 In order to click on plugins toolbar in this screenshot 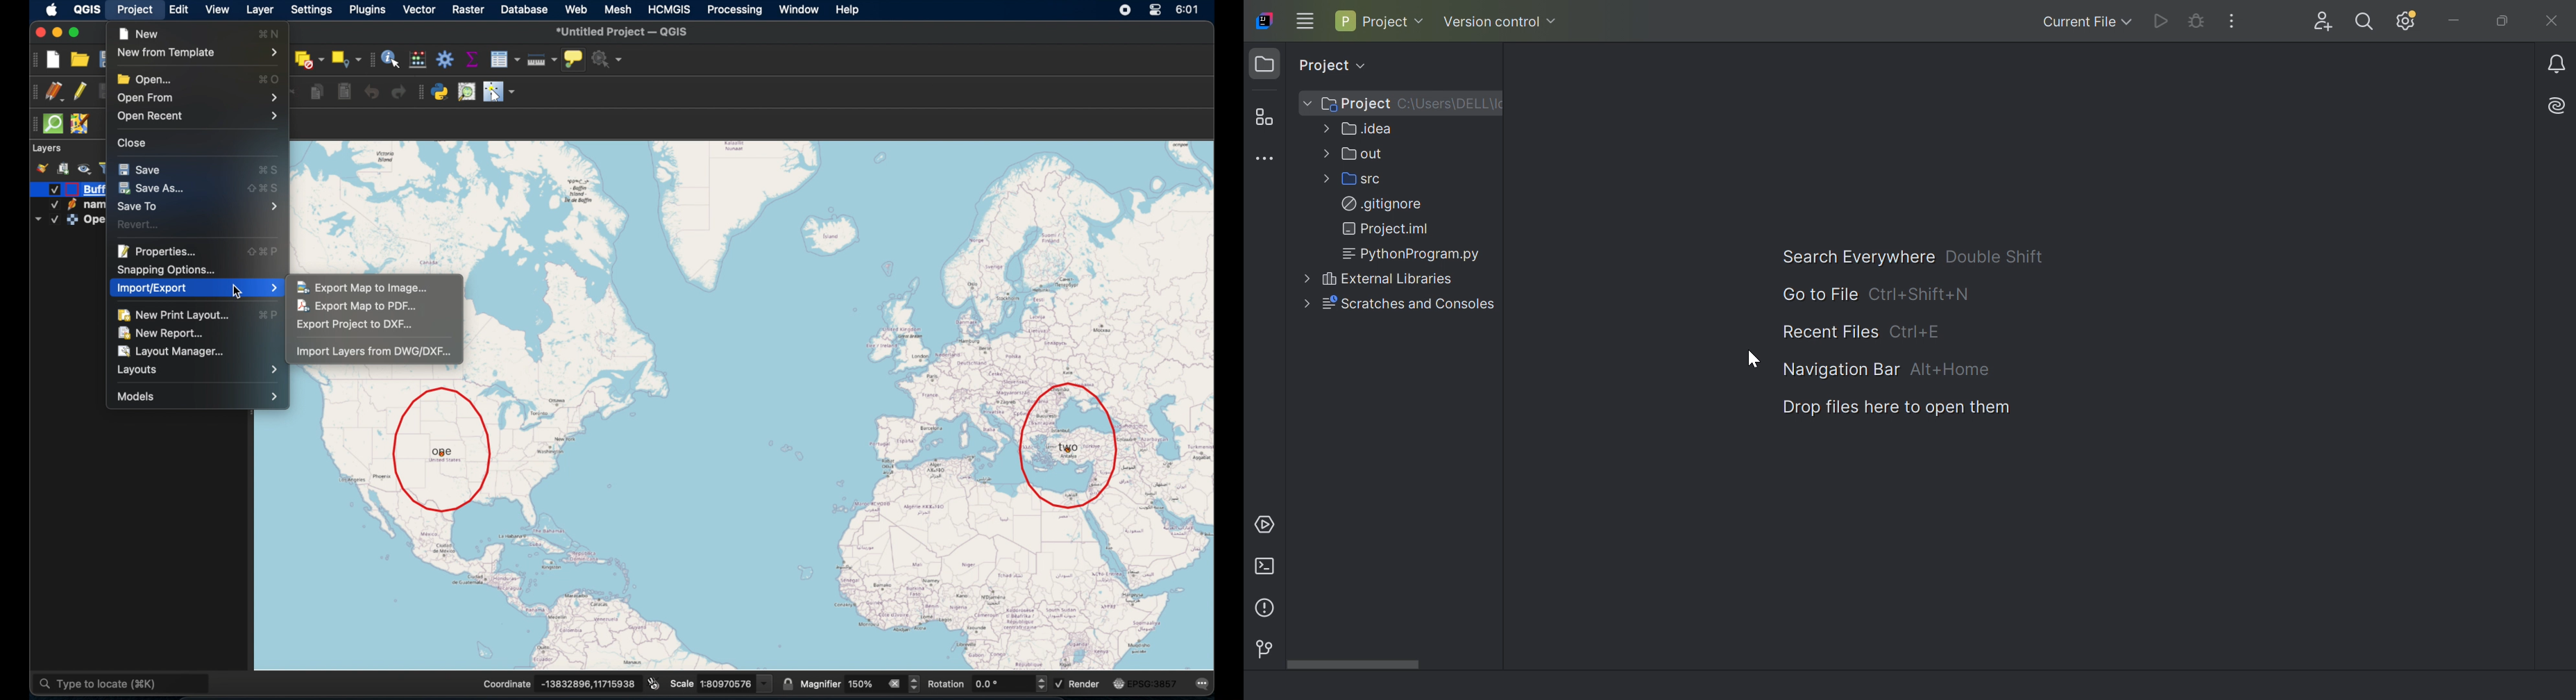, I will do `click(419, 93)`.